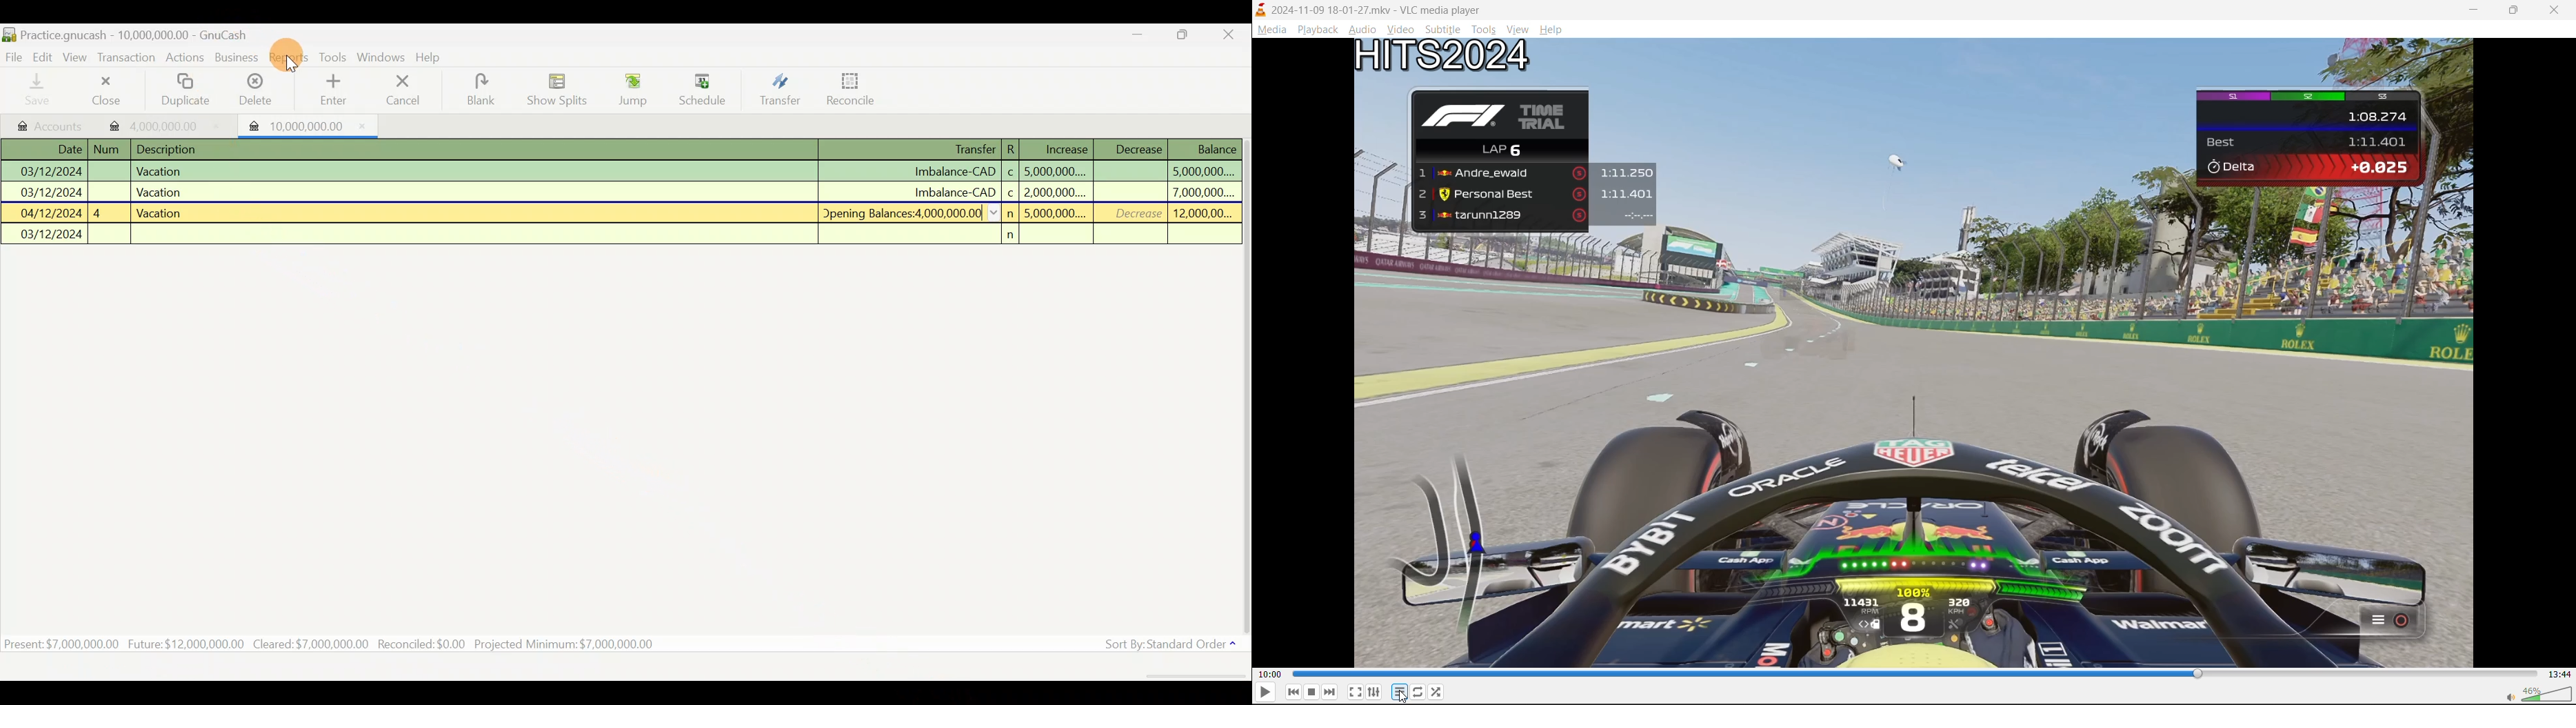  Describe the element at coordinates (1234, 35) in the screenshot. I see `Close` at that location.